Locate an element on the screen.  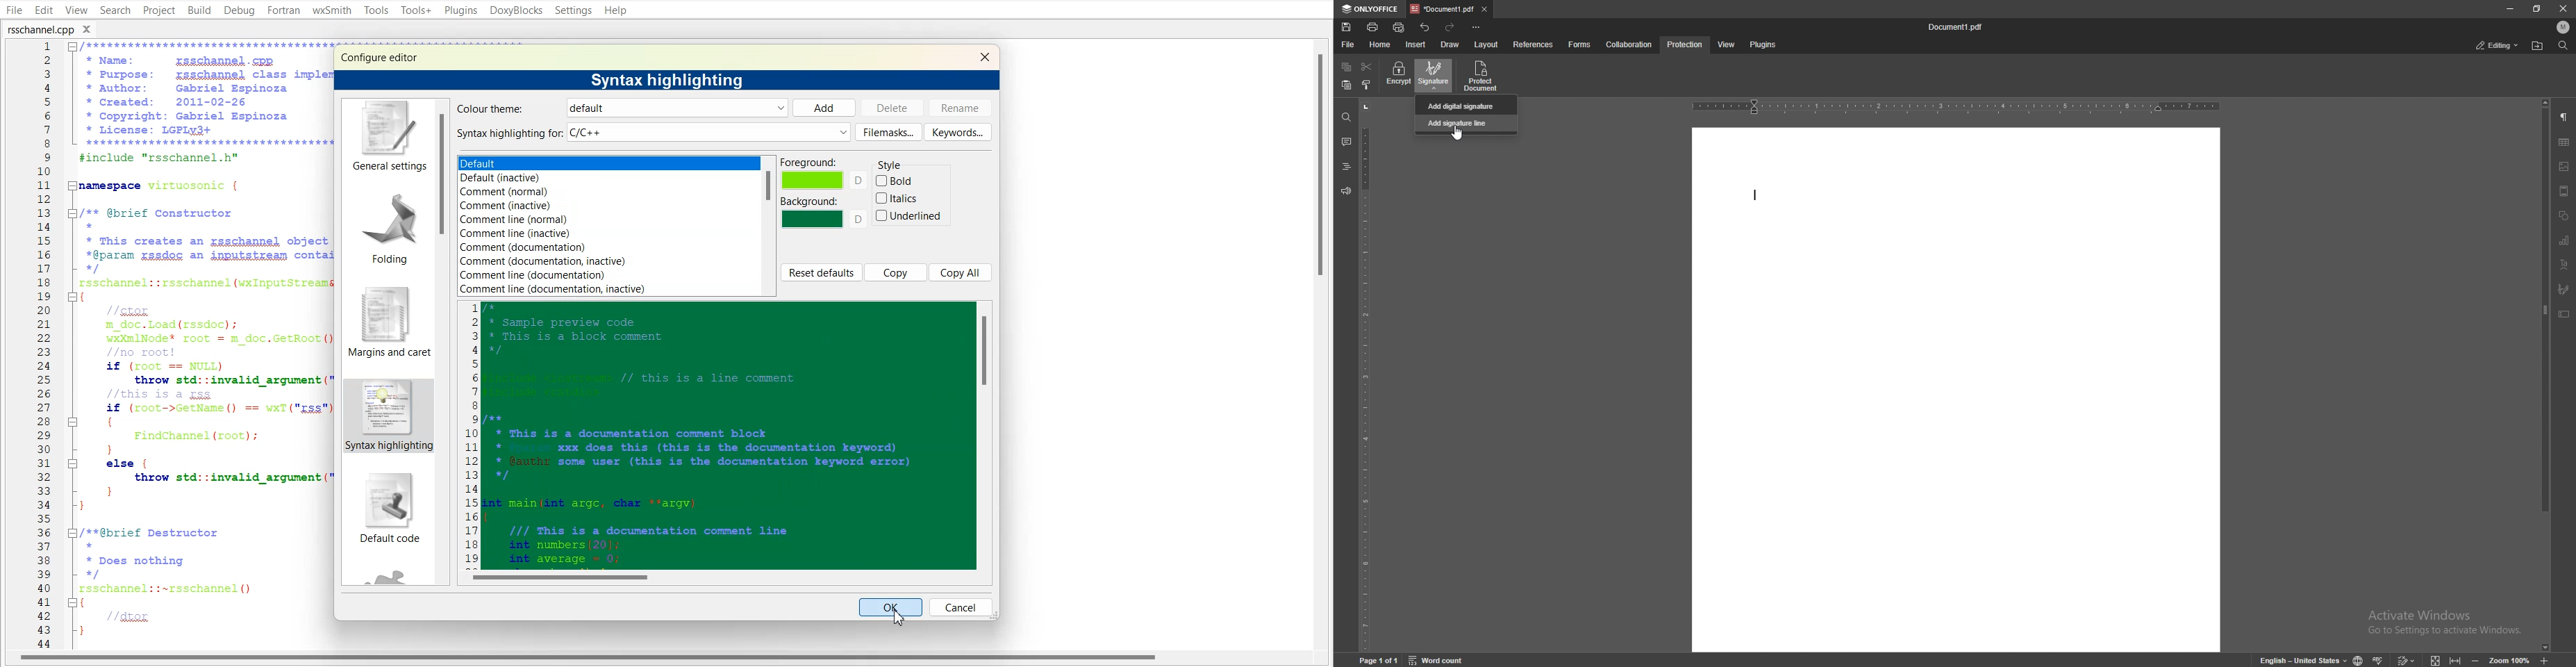
Fortran is located at coordinates (283, 10).